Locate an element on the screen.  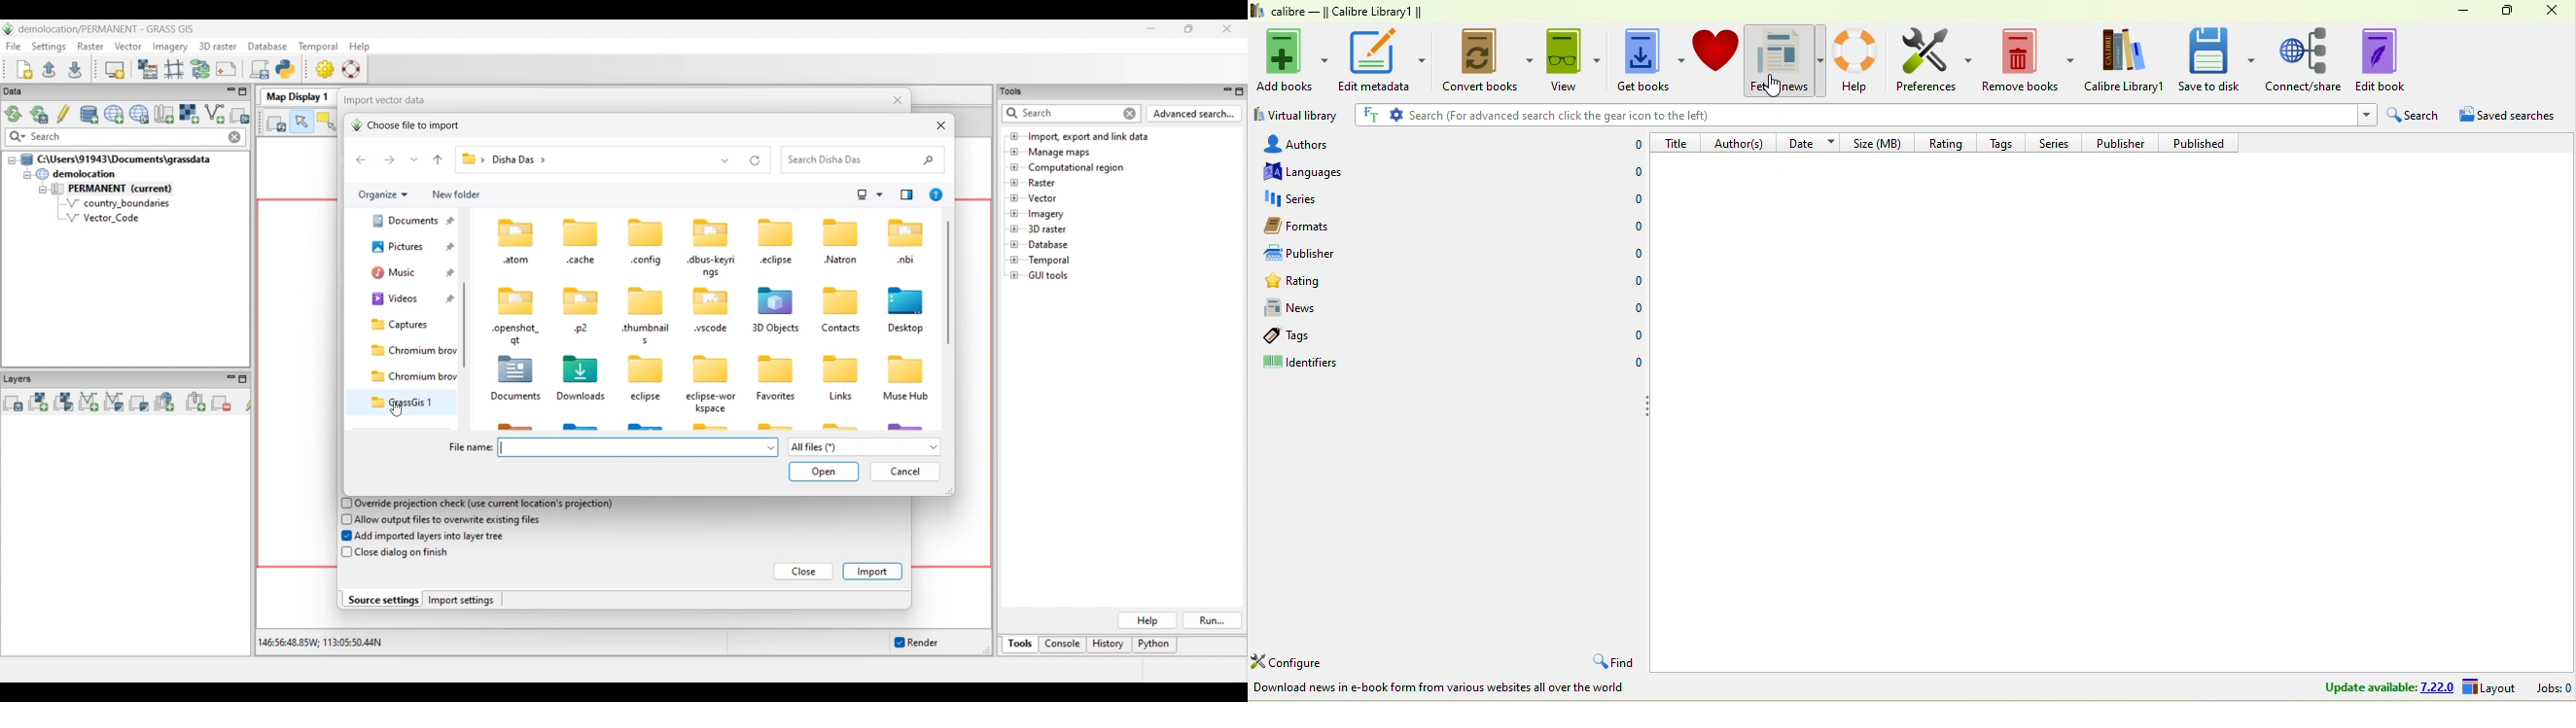
donate is located at coordinates (1716, 60).